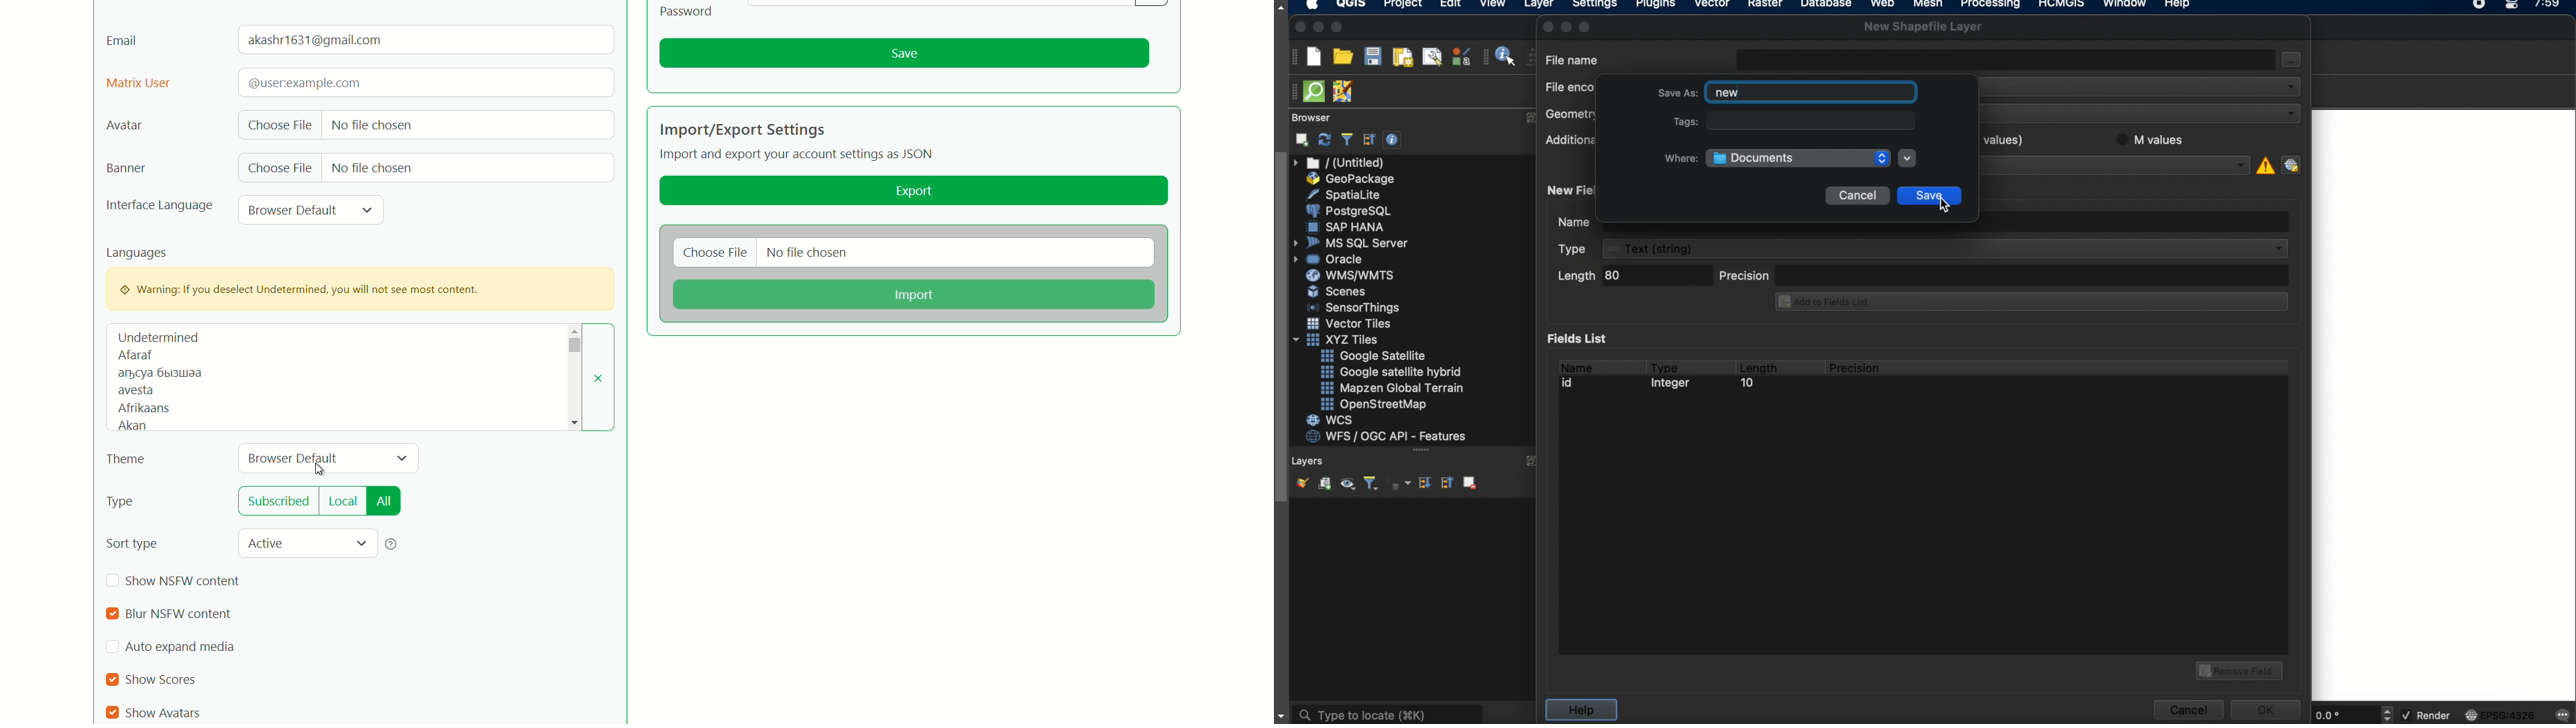  Describe the element at coordinates (914, 192) in the screenshot. I see `export` at that location.